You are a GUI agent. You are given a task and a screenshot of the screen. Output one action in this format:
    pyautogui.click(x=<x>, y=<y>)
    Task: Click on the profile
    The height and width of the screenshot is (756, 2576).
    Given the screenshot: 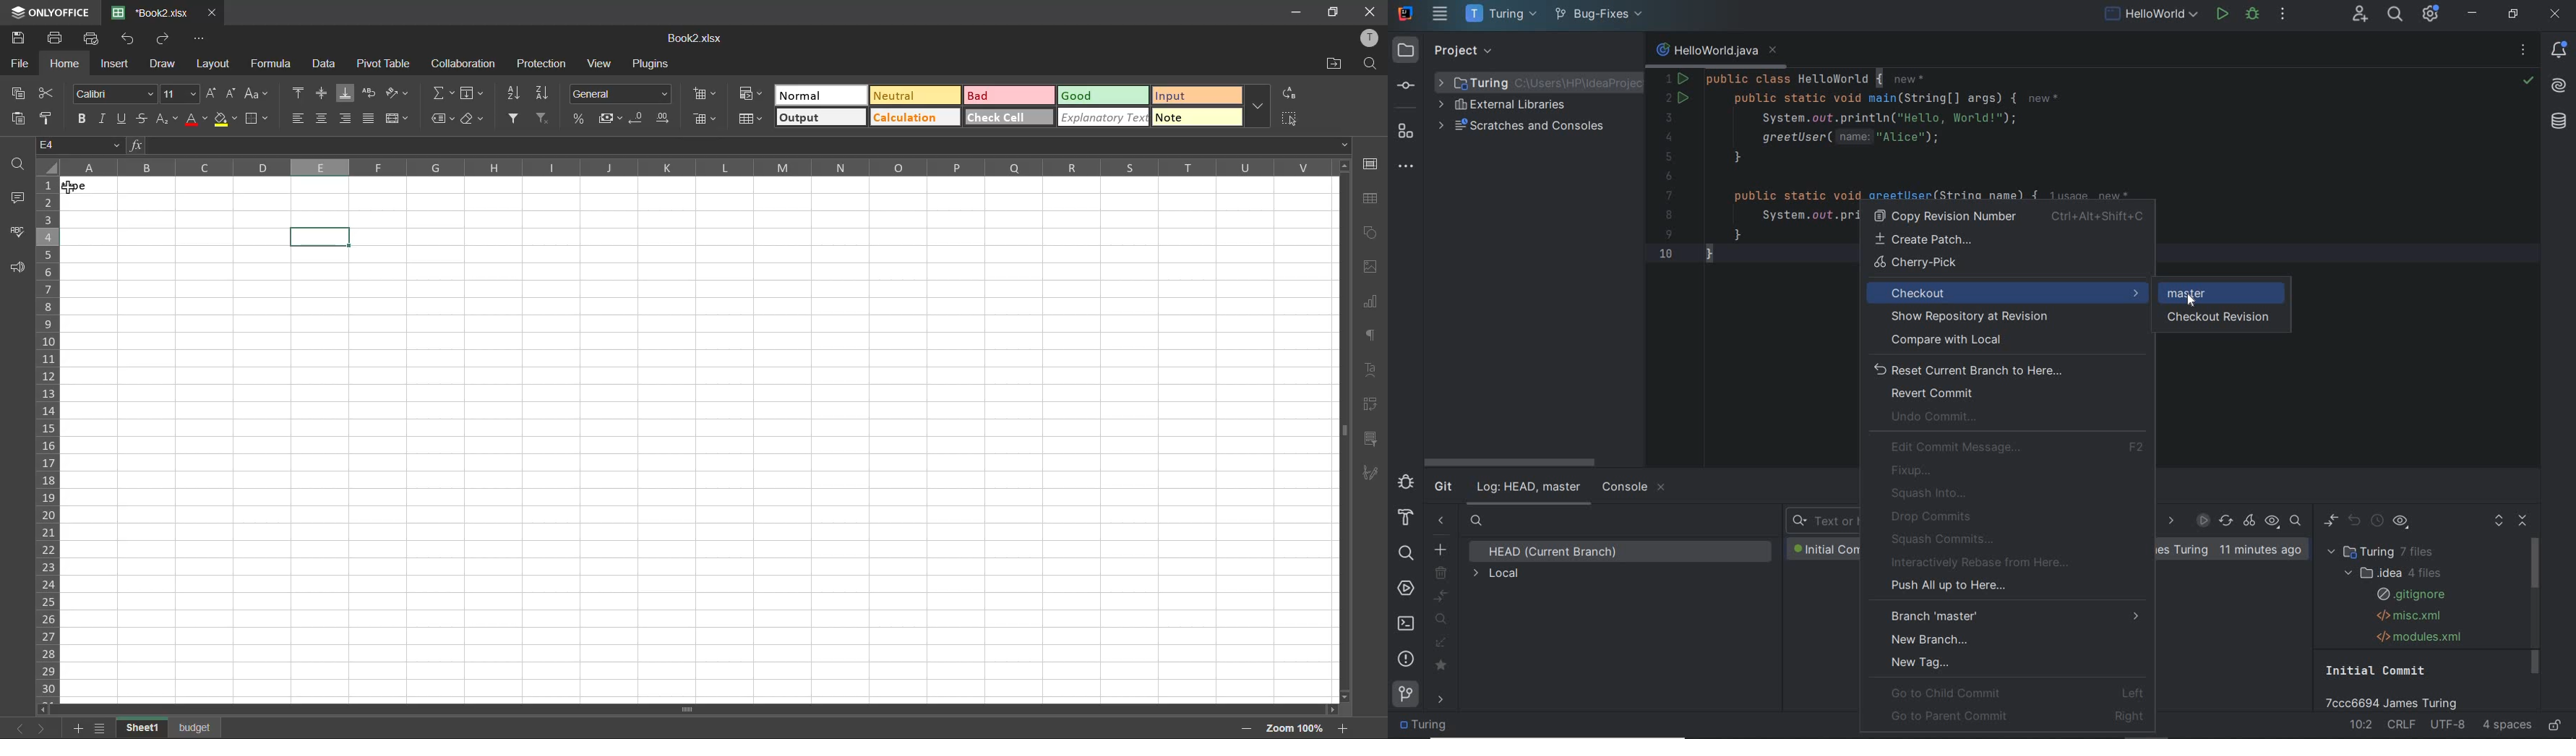 What is the action you would take?
    pyautogui.click(x=1372, y=36)
    